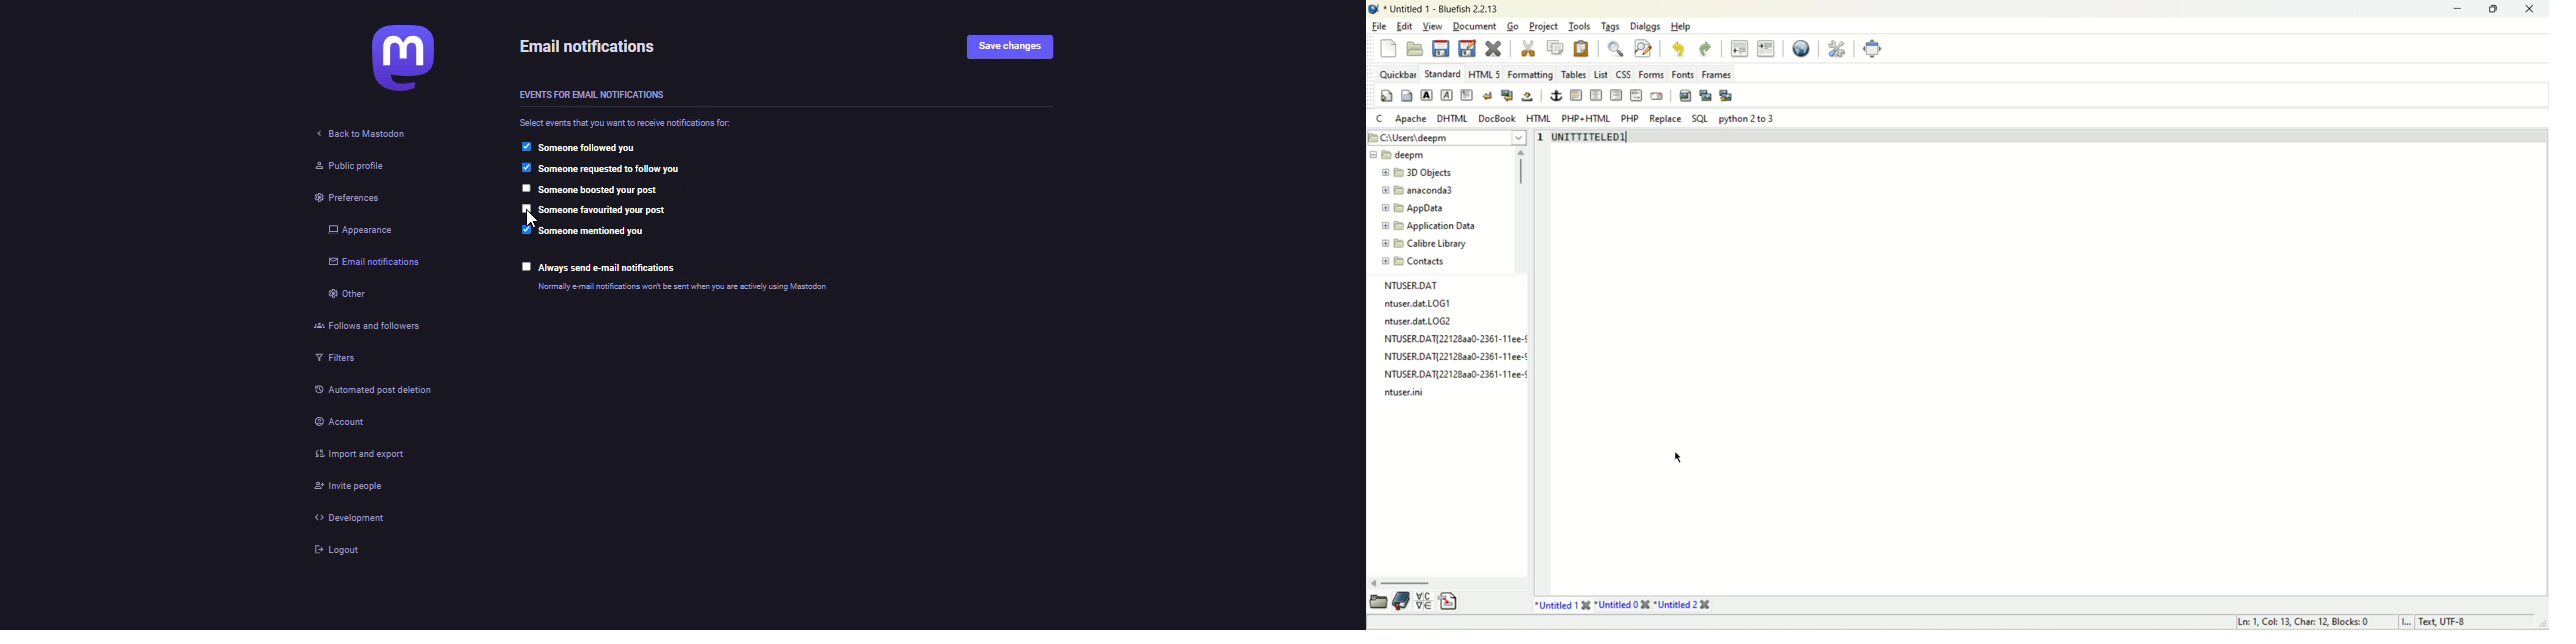 The width and height of the screenshot is (2576, 644). Describe the element at coordinates (1614, 47) in the screenshot. I see `show find bar` at that location.